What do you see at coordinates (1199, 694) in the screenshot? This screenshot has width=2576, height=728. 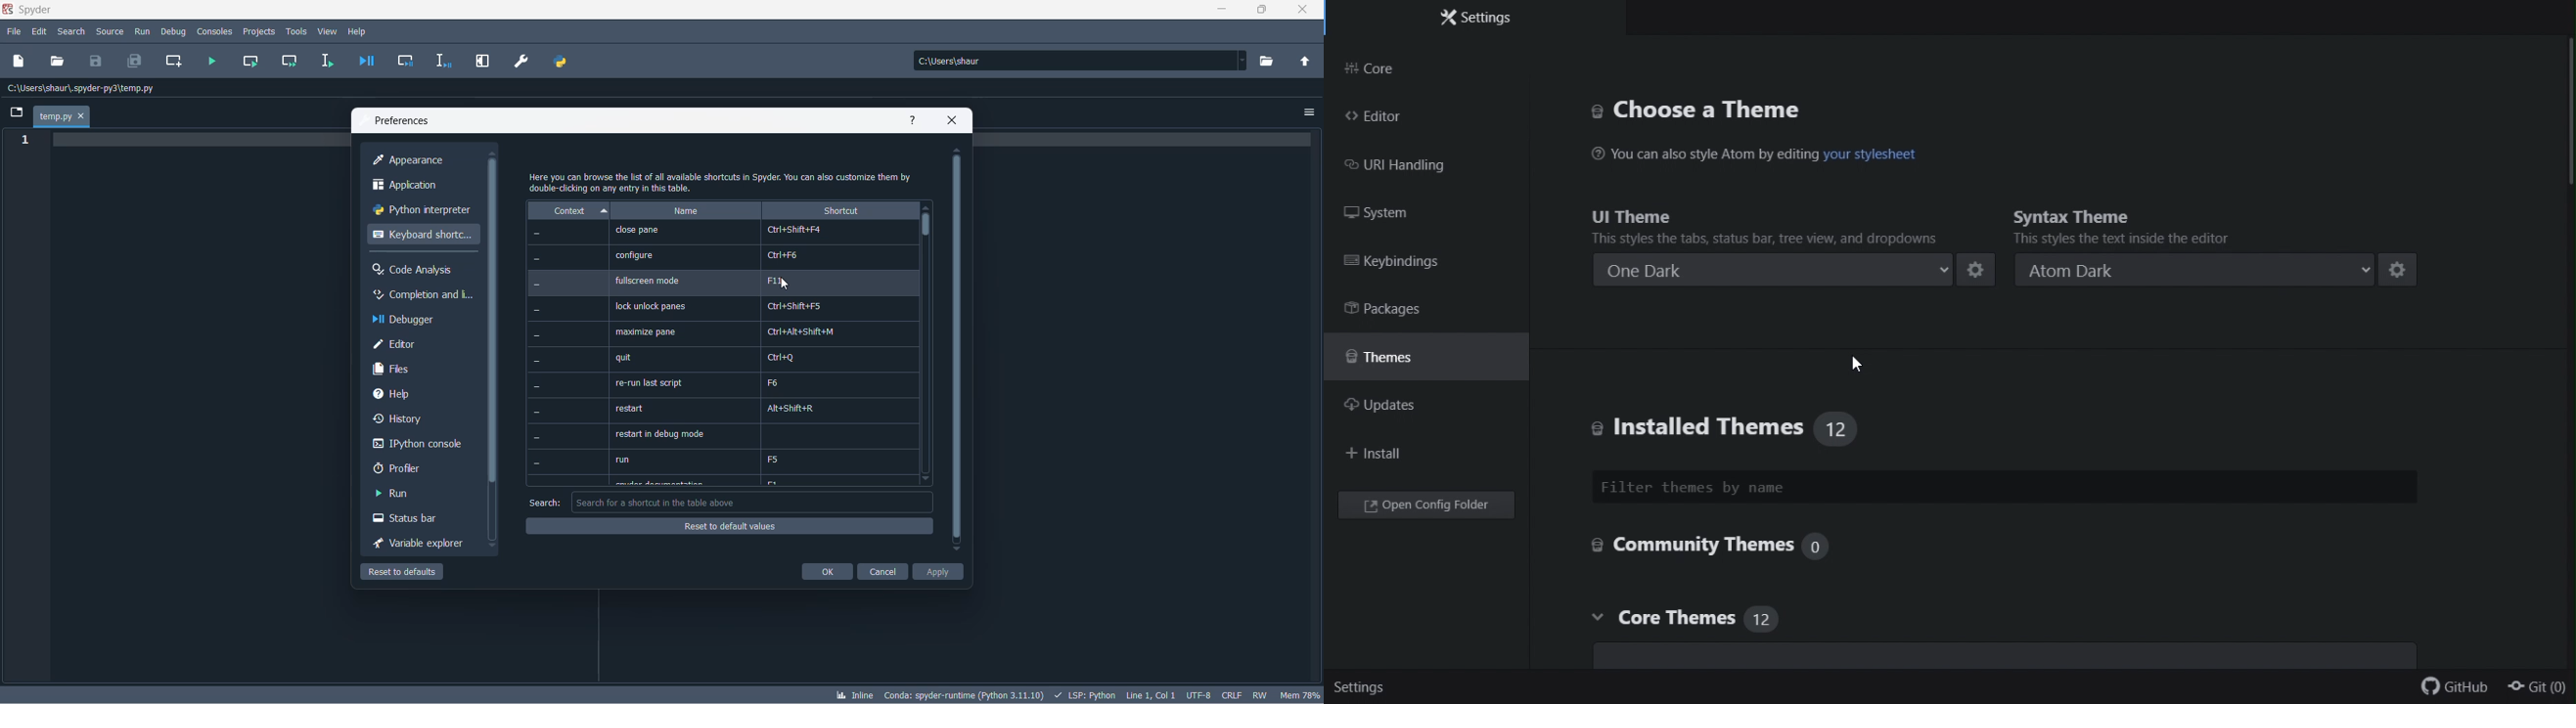 I see `charset` at bounding box center [1199, 694].